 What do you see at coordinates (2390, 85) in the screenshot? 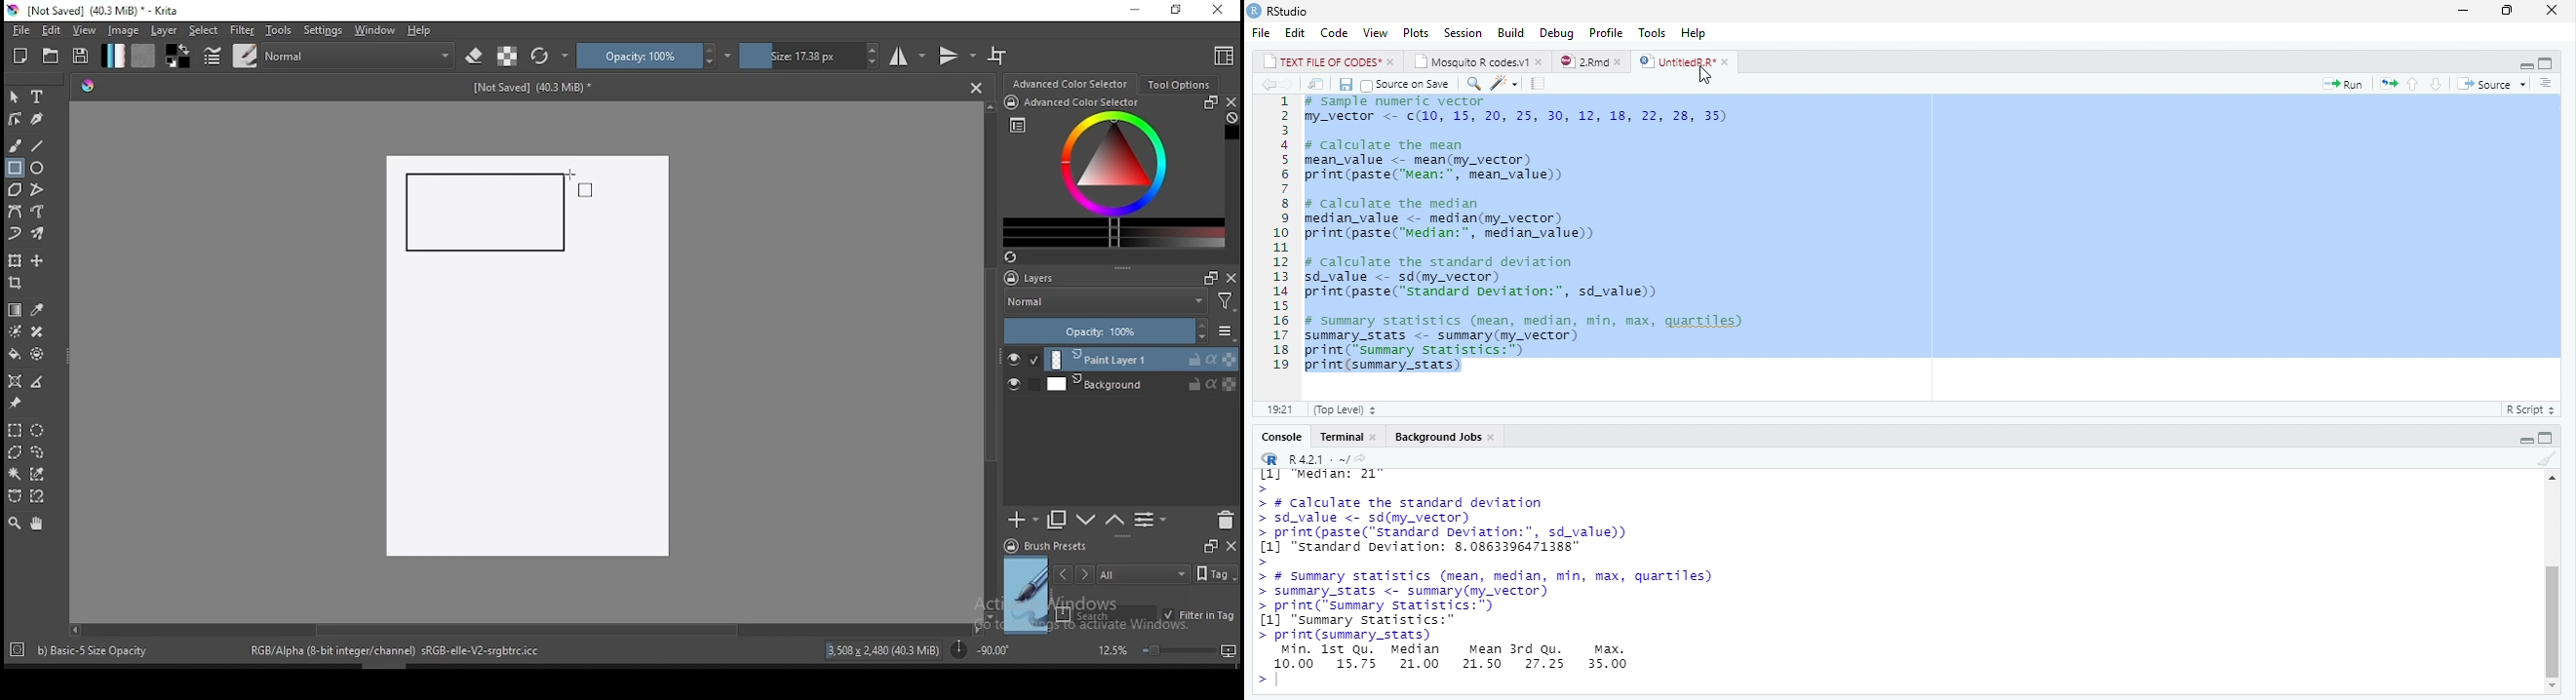
I see `re-run the previous section` at bounding box center [2390, 85].